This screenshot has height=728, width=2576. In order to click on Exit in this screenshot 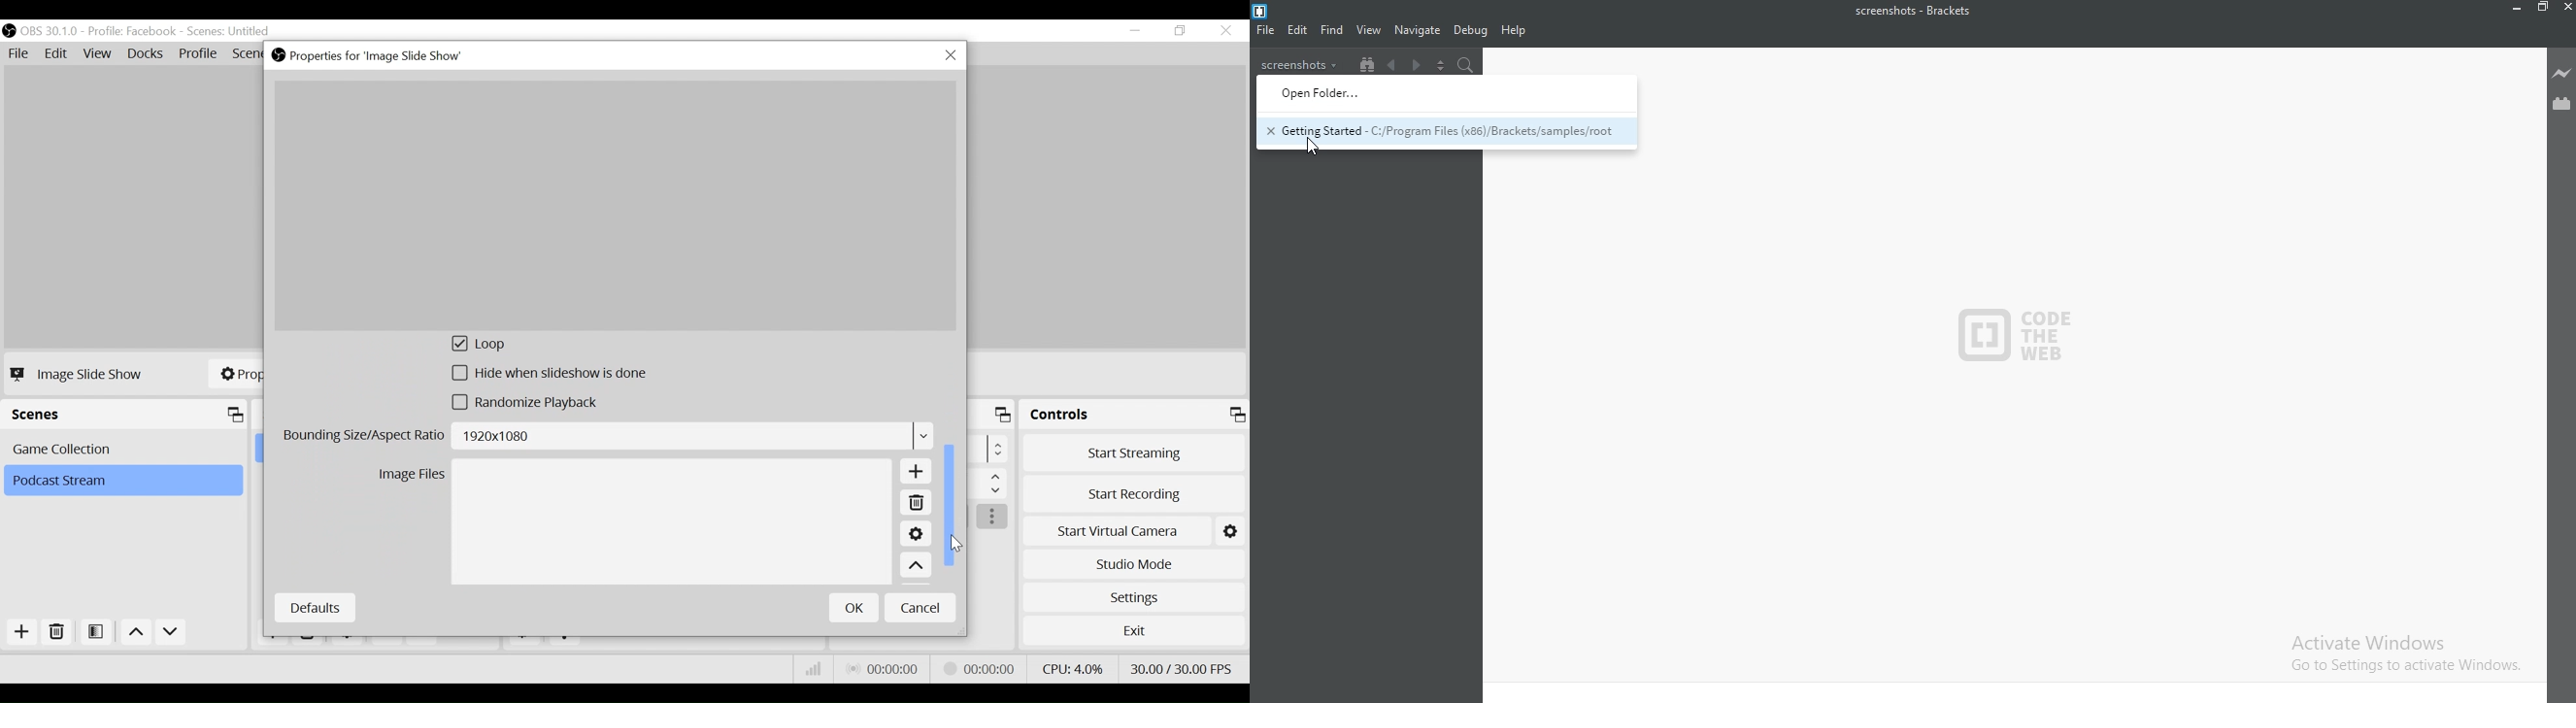, I will do `click(1134, 633)`.